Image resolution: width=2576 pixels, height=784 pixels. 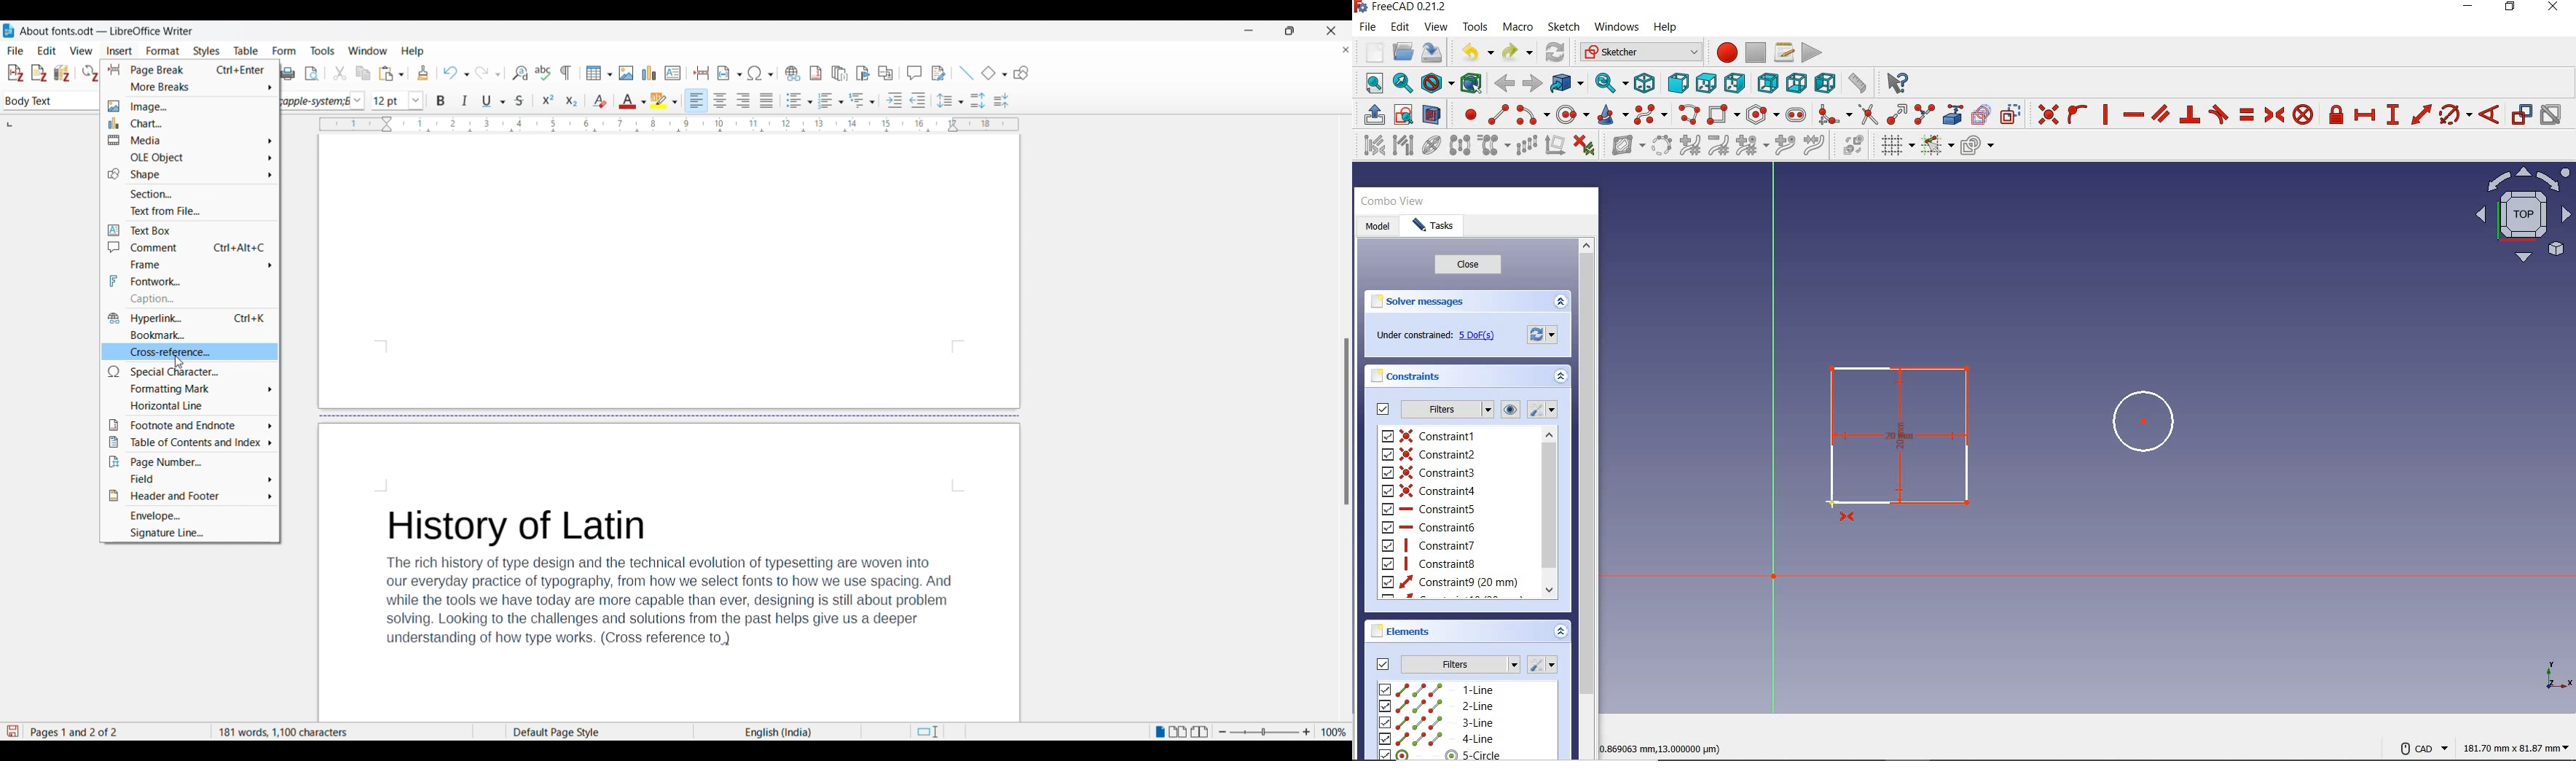 What do you see at coordinates (1429, 454) in the screenshot?
I see `constraint2` at bounding box center [1429, 454].